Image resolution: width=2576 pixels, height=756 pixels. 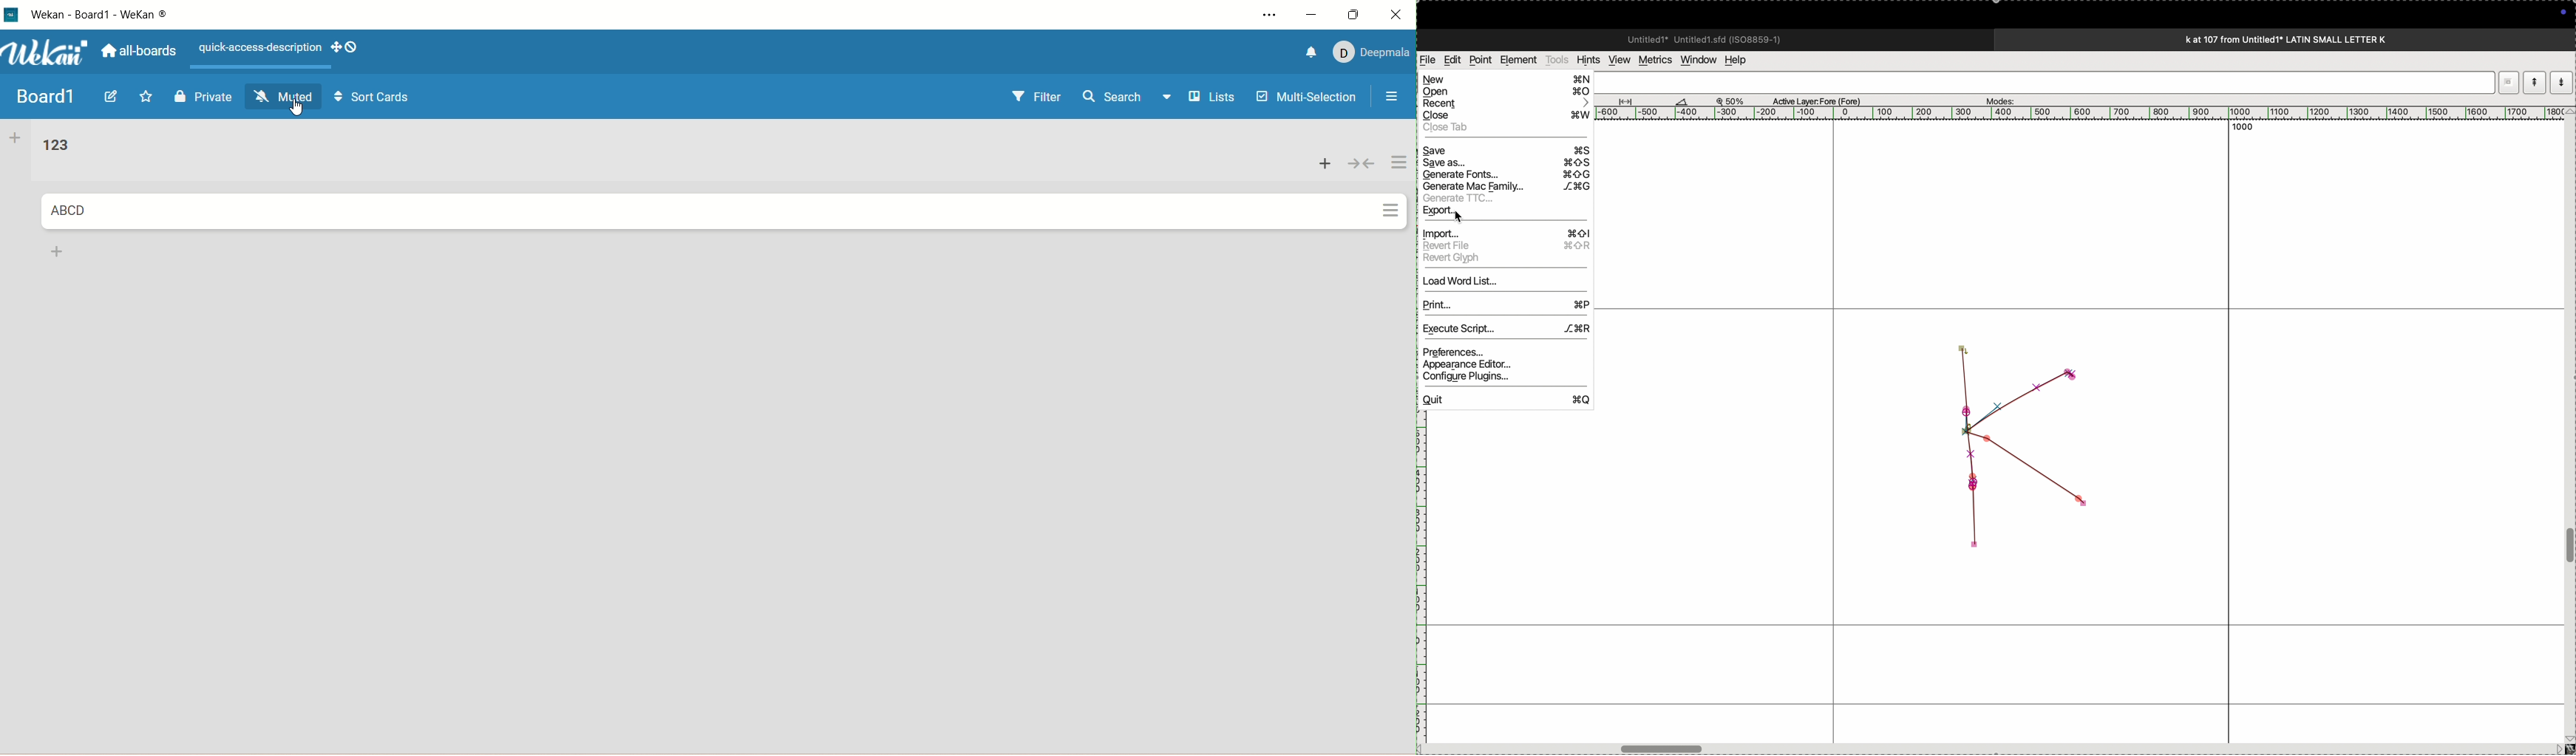 I want to click on metrics, so click(x=1654, y=60).